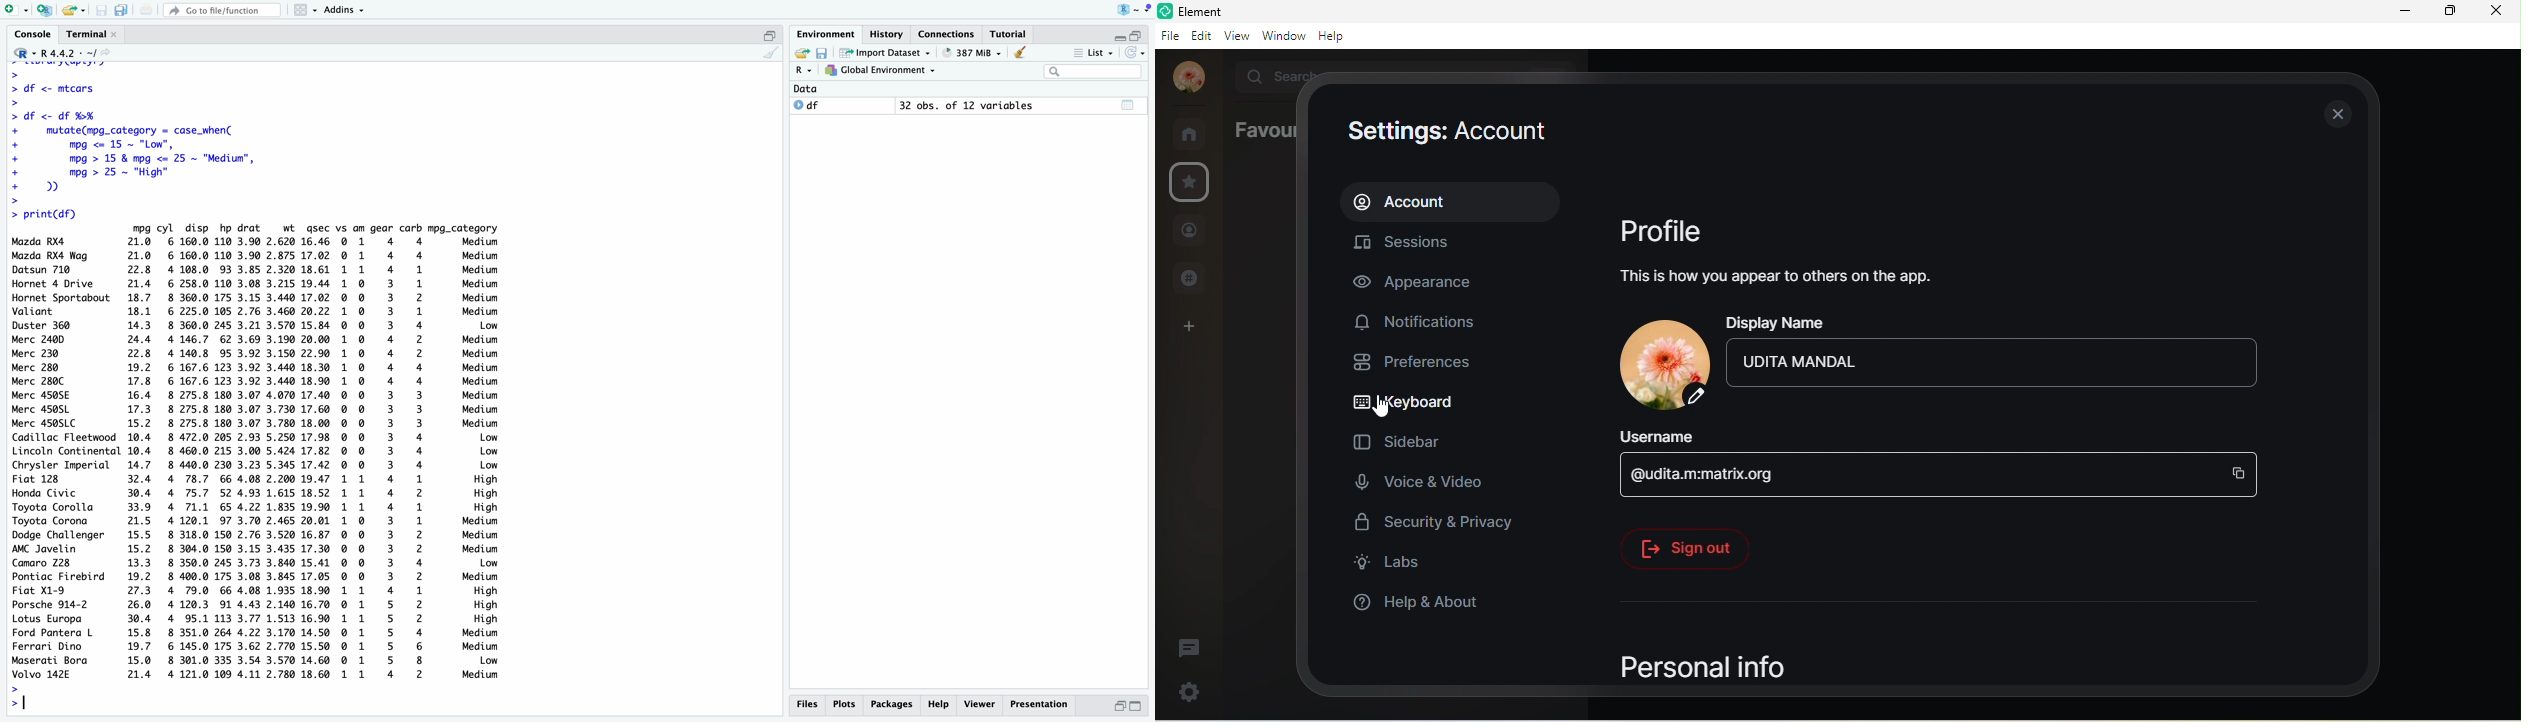  Describe the element at coordinates (1136, 35) in the screenshot. I see `open in separate window` at that location.